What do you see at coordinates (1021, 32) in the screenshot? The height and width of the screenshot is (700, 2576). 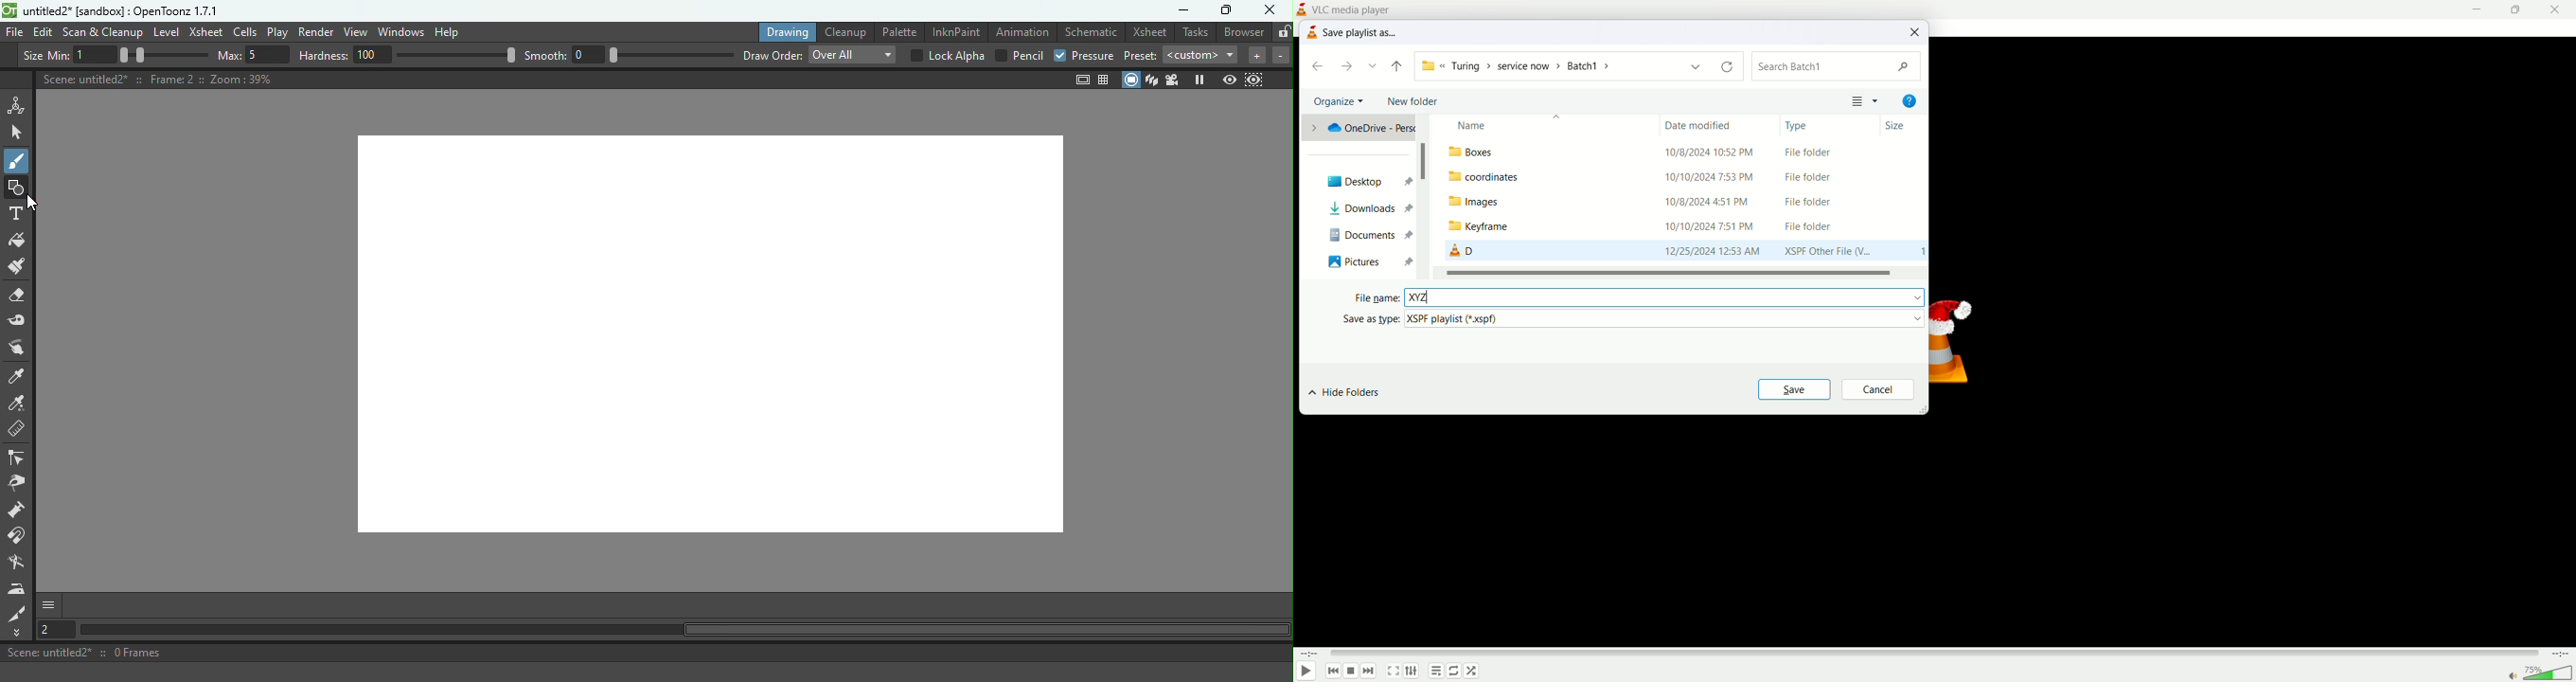 I see `Animation` at bounding box center [1021, 32].